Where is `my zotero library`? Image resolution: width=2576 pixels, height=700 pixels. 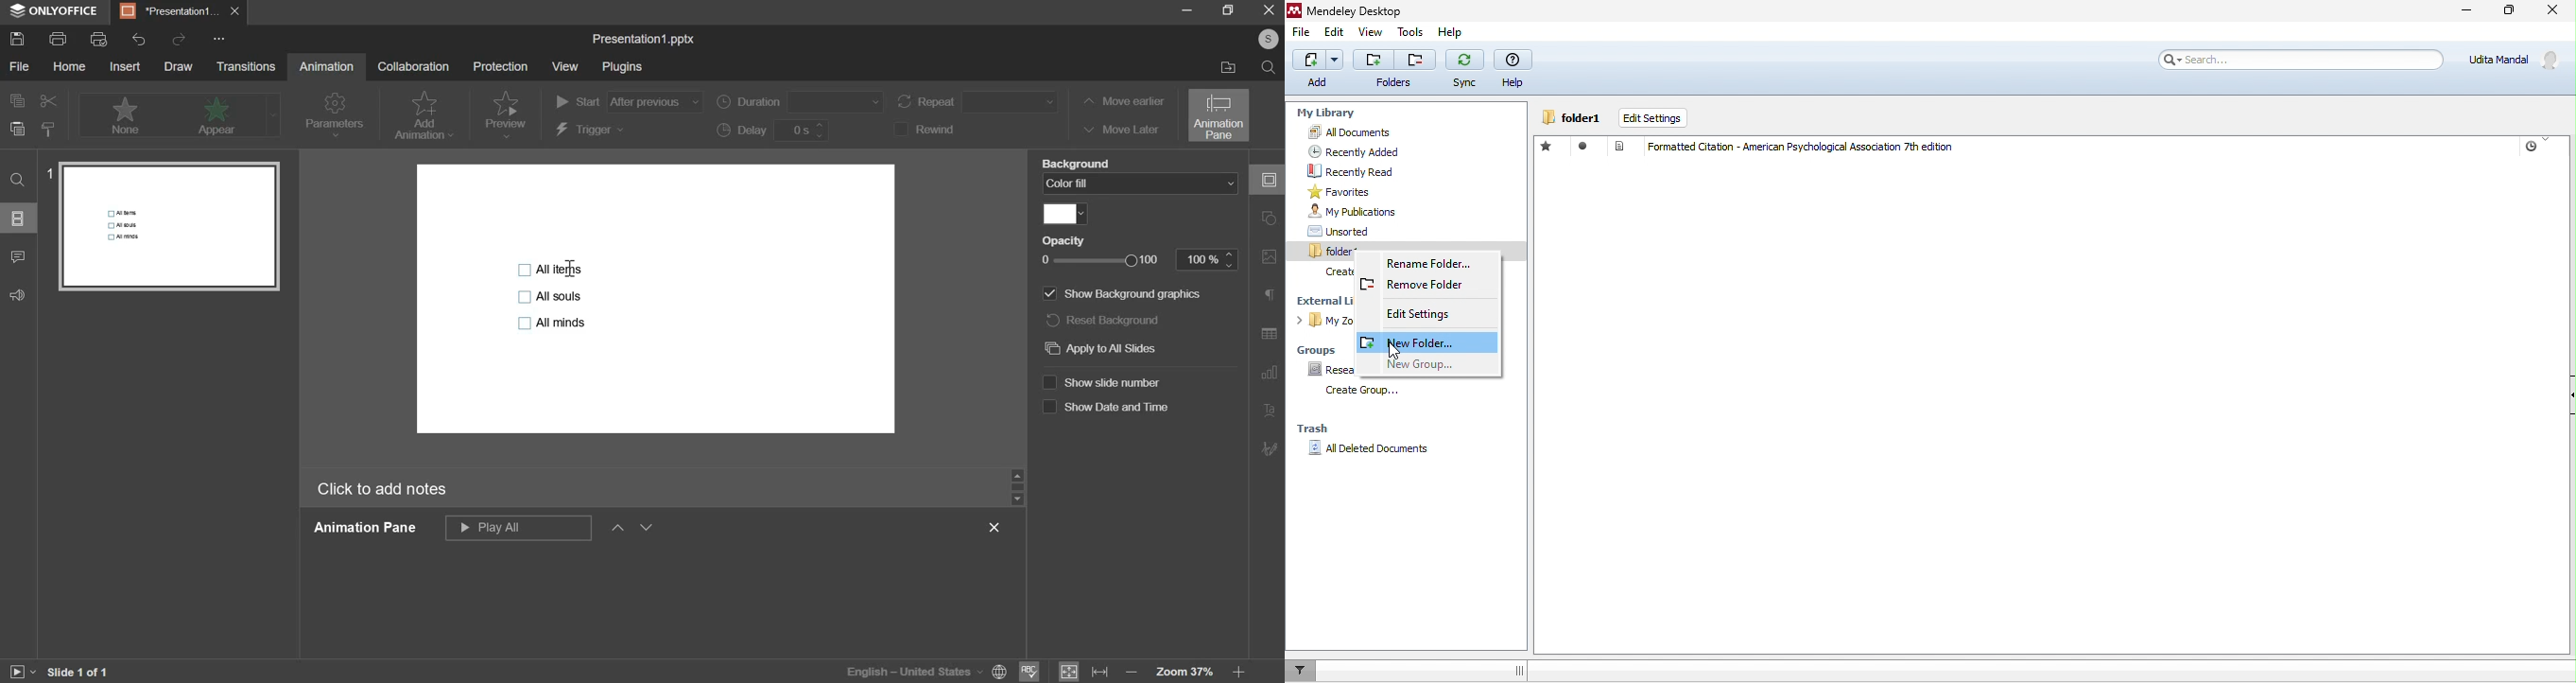
my zotero library is located at coordinates (1322, 320).